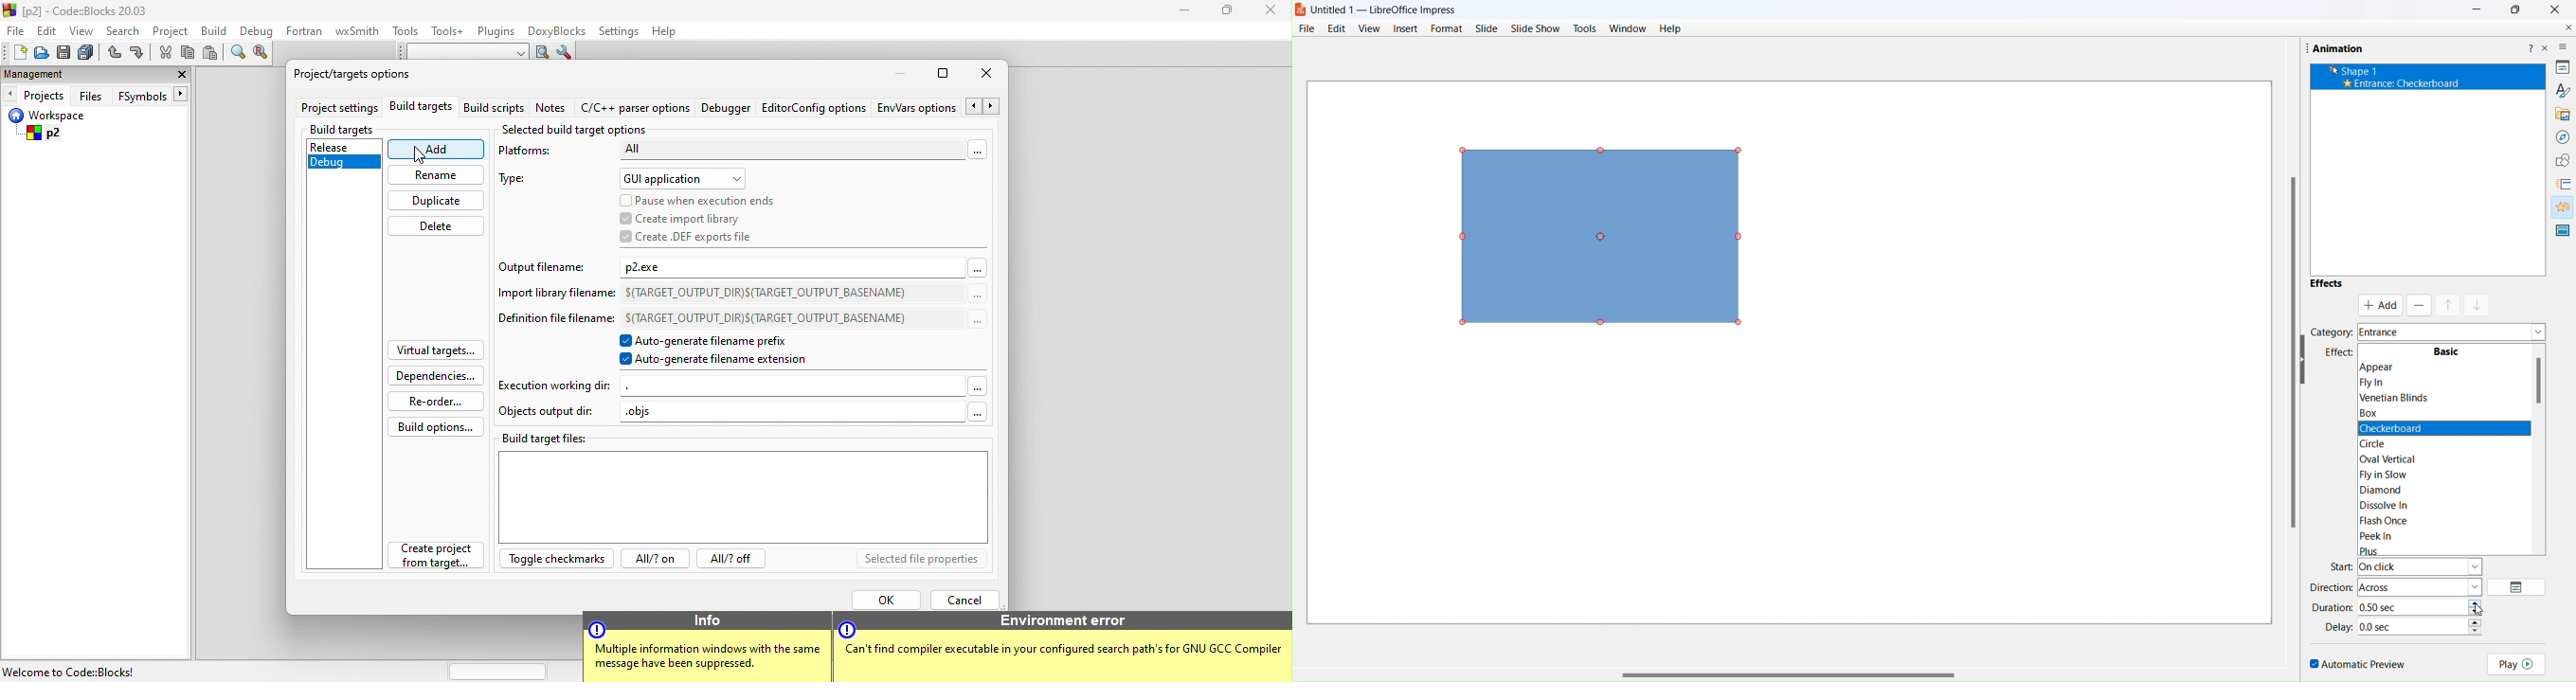 The image size is (2576, 700). Describe the element at coordinates (439, 150) in the screenshot. I see `add` at that location.